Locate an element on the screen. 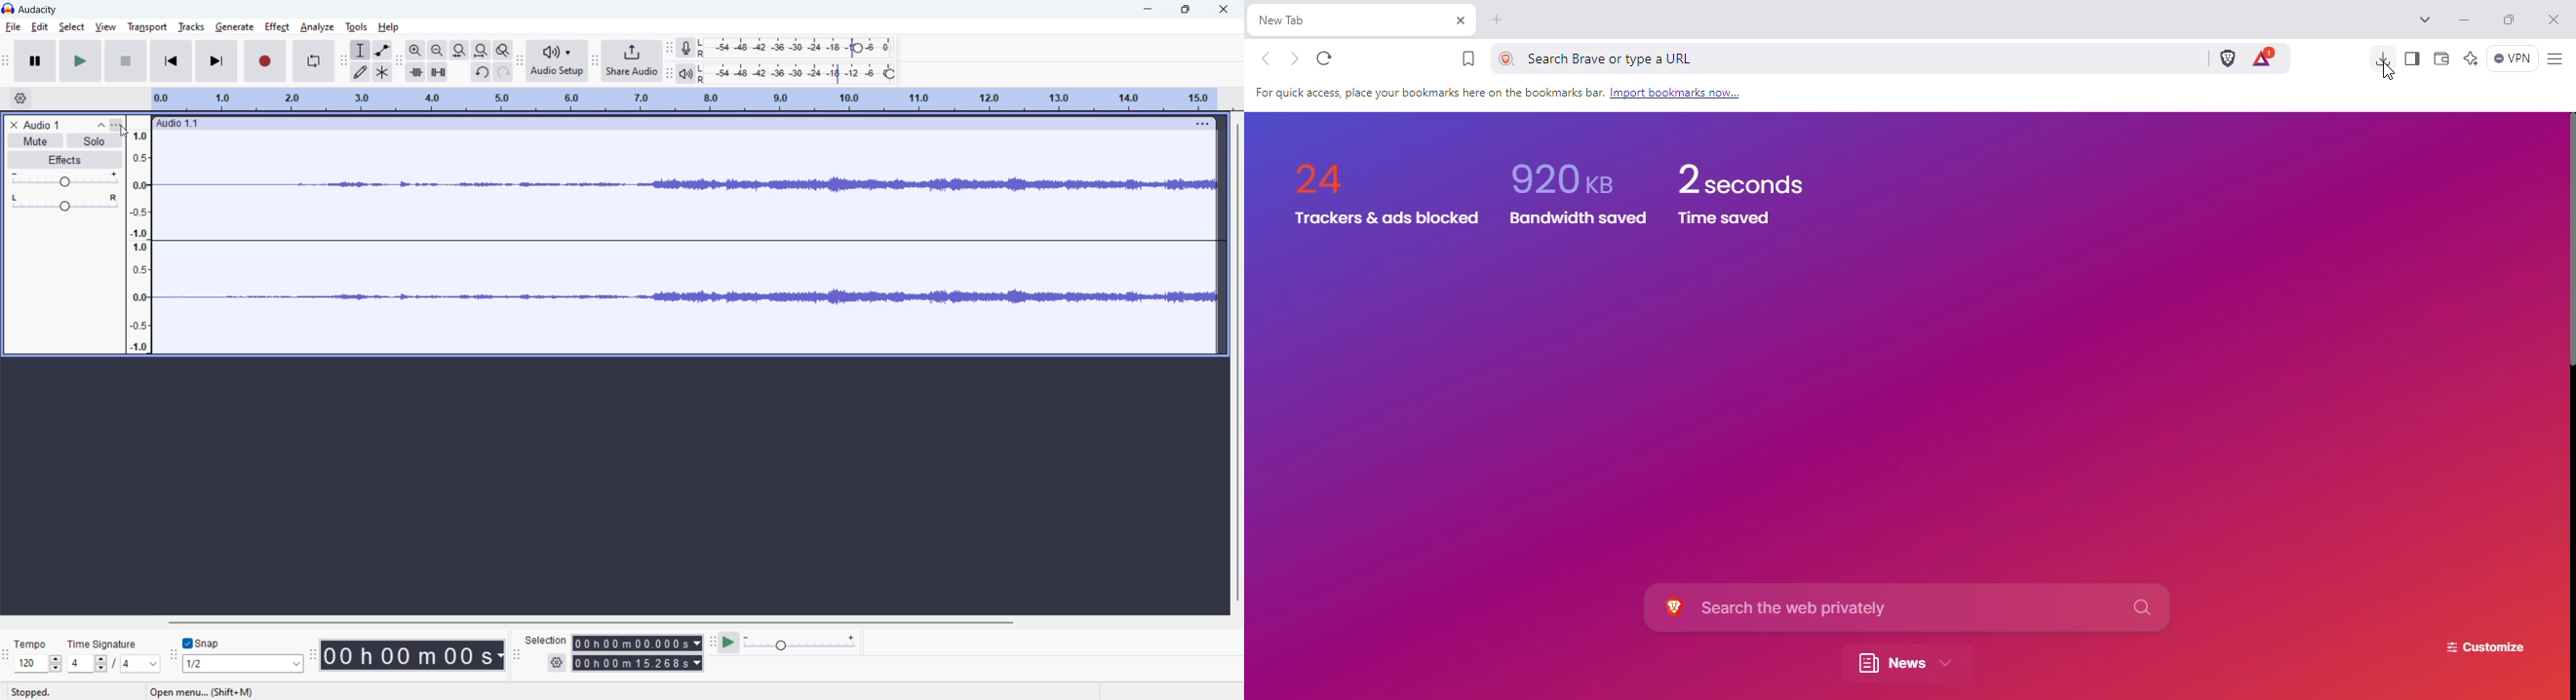  minimize is located at coordinates (2465, 20).